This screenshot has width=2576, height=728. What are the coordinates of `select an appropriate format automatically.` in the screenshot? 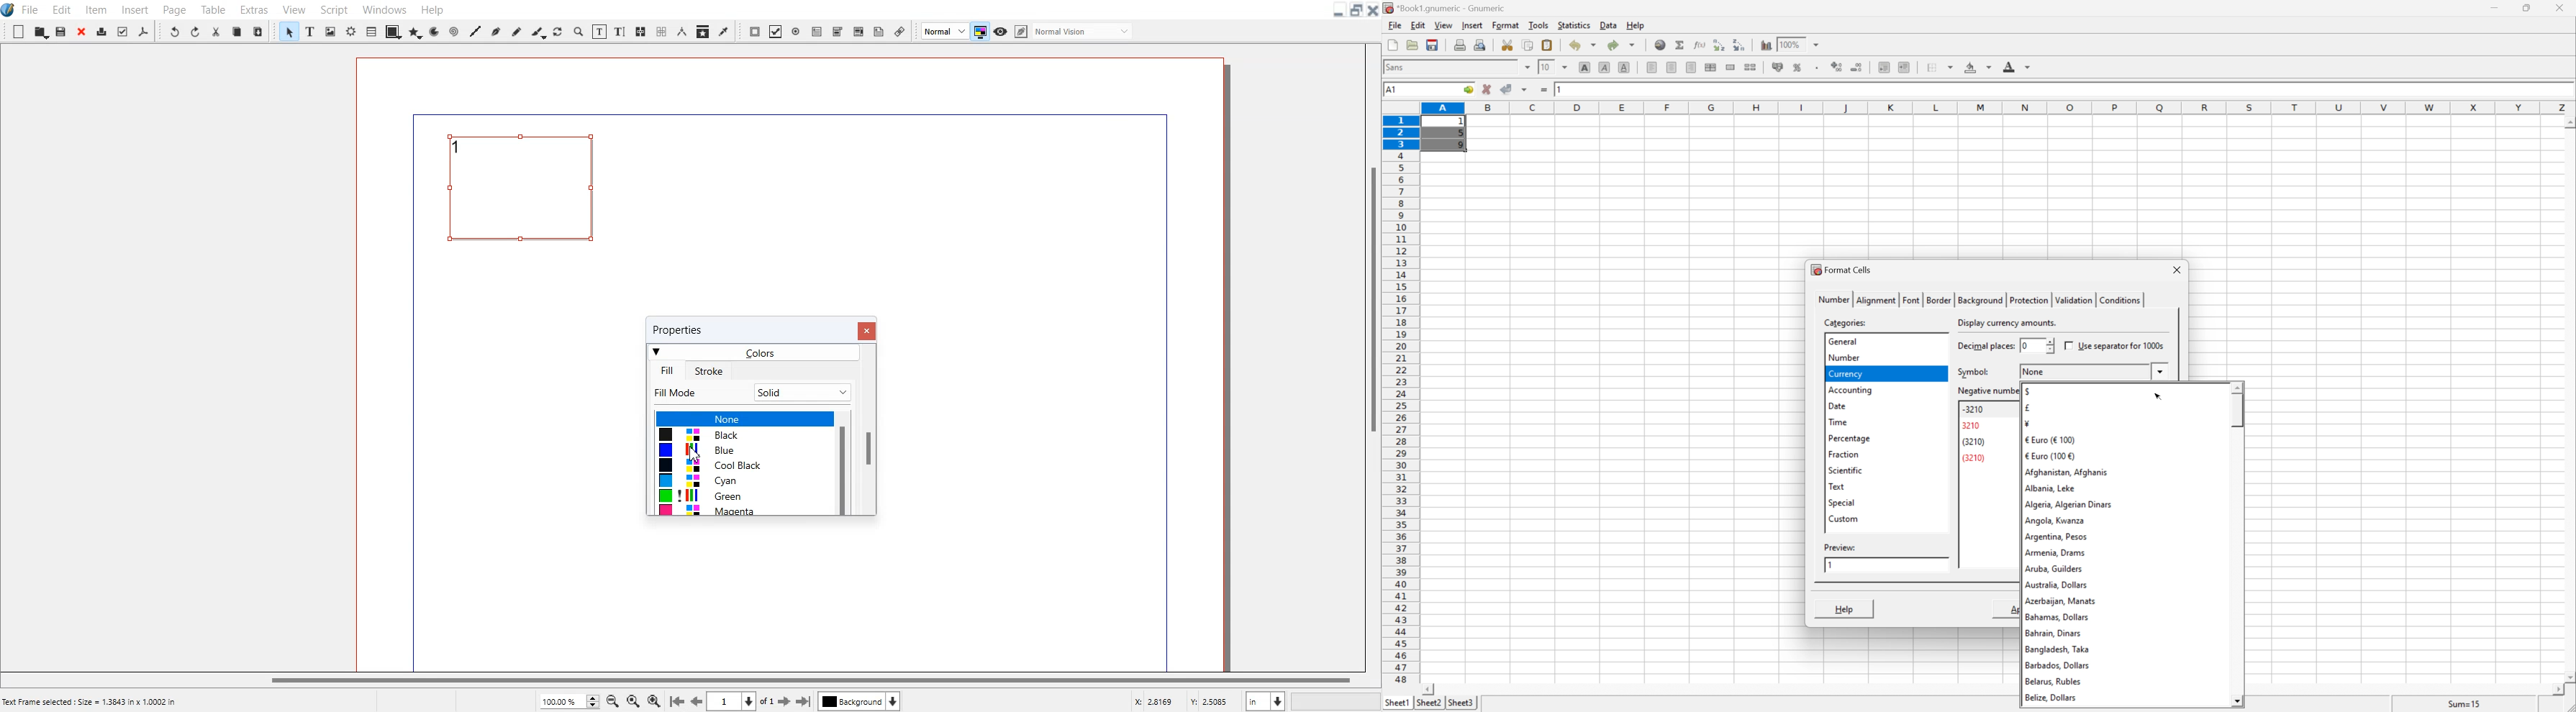 It's located at (2042, 323).